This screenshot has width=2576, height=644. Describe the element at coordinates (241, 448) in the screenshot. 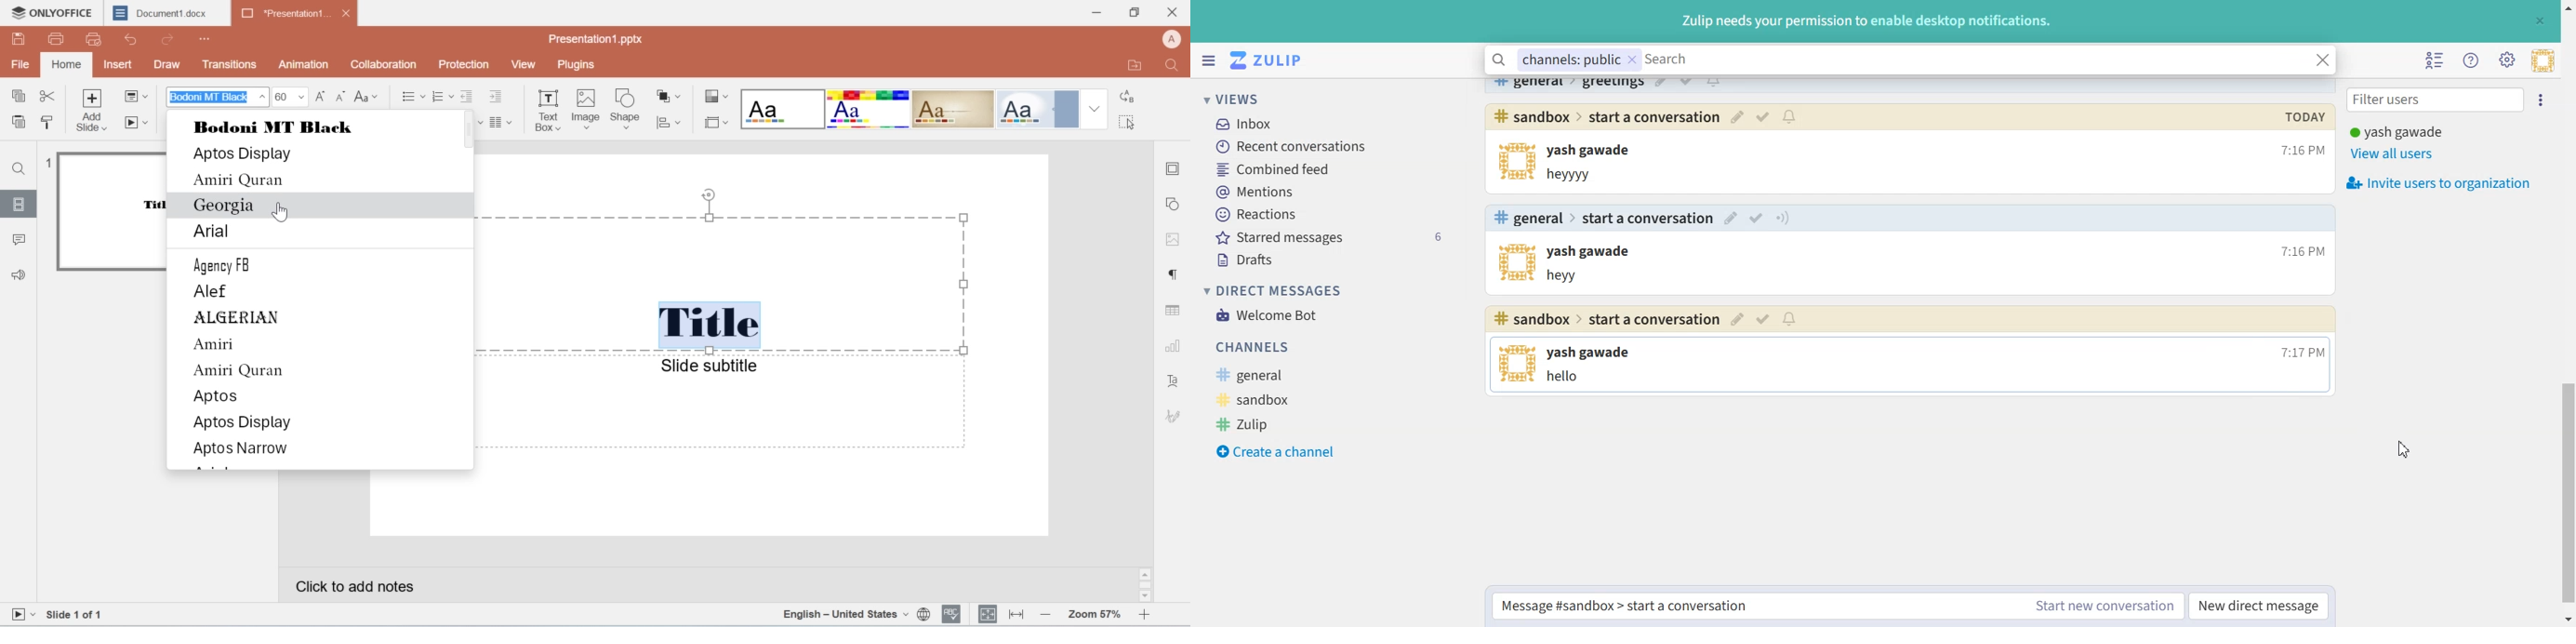

I see `Aptos Narrow` at that location.